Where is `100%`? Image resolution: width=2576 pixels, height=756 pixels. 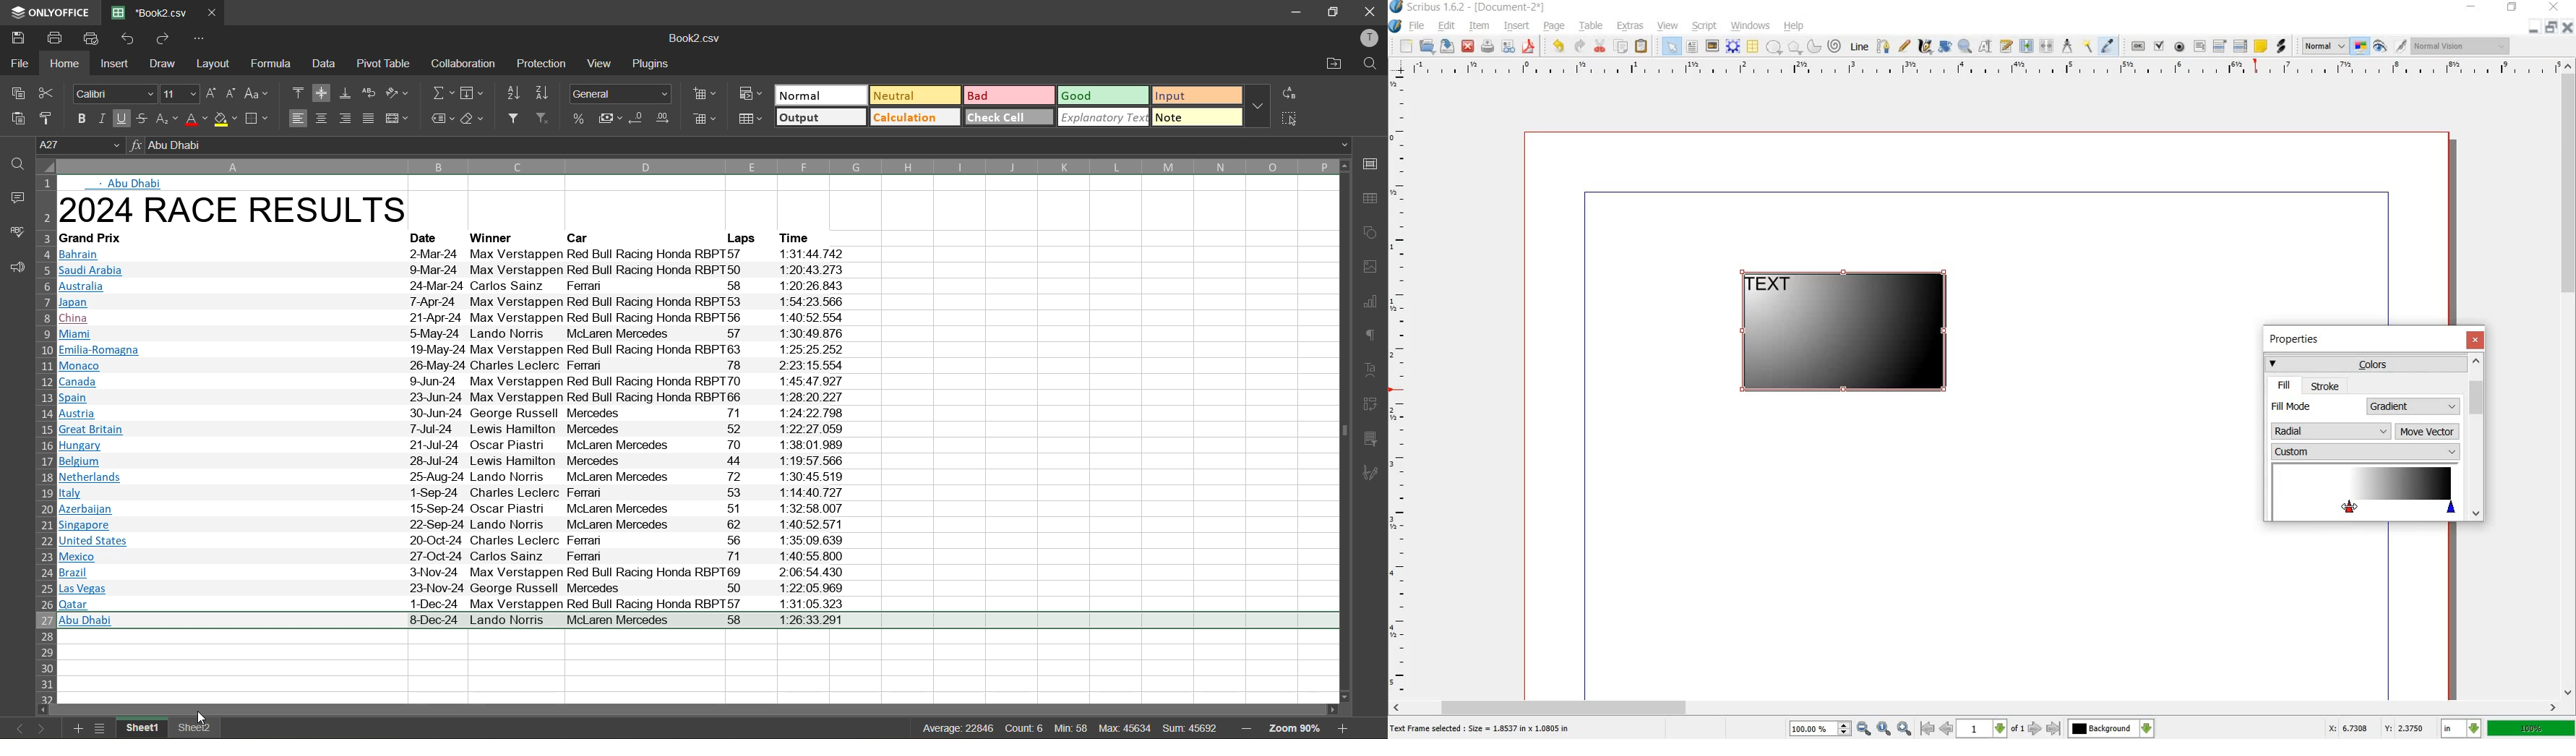
100% is located at coordinates (1813, 728).